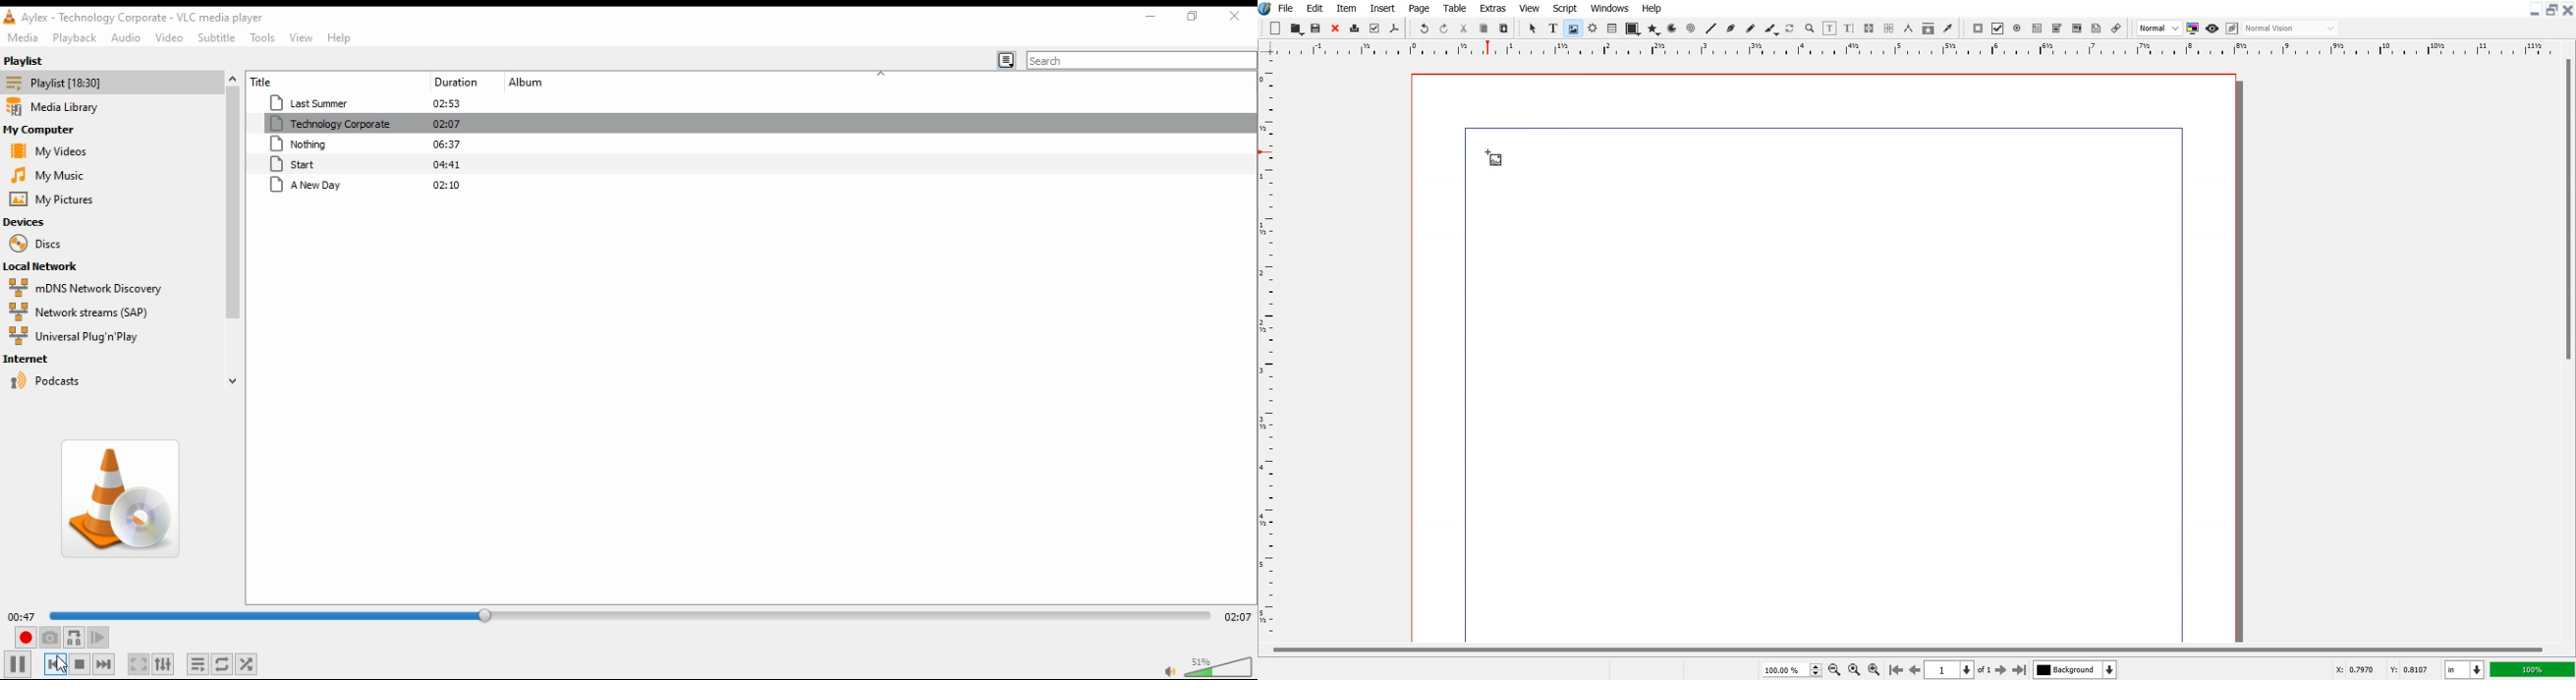  I want to click on Preview, so click(2212, 28).